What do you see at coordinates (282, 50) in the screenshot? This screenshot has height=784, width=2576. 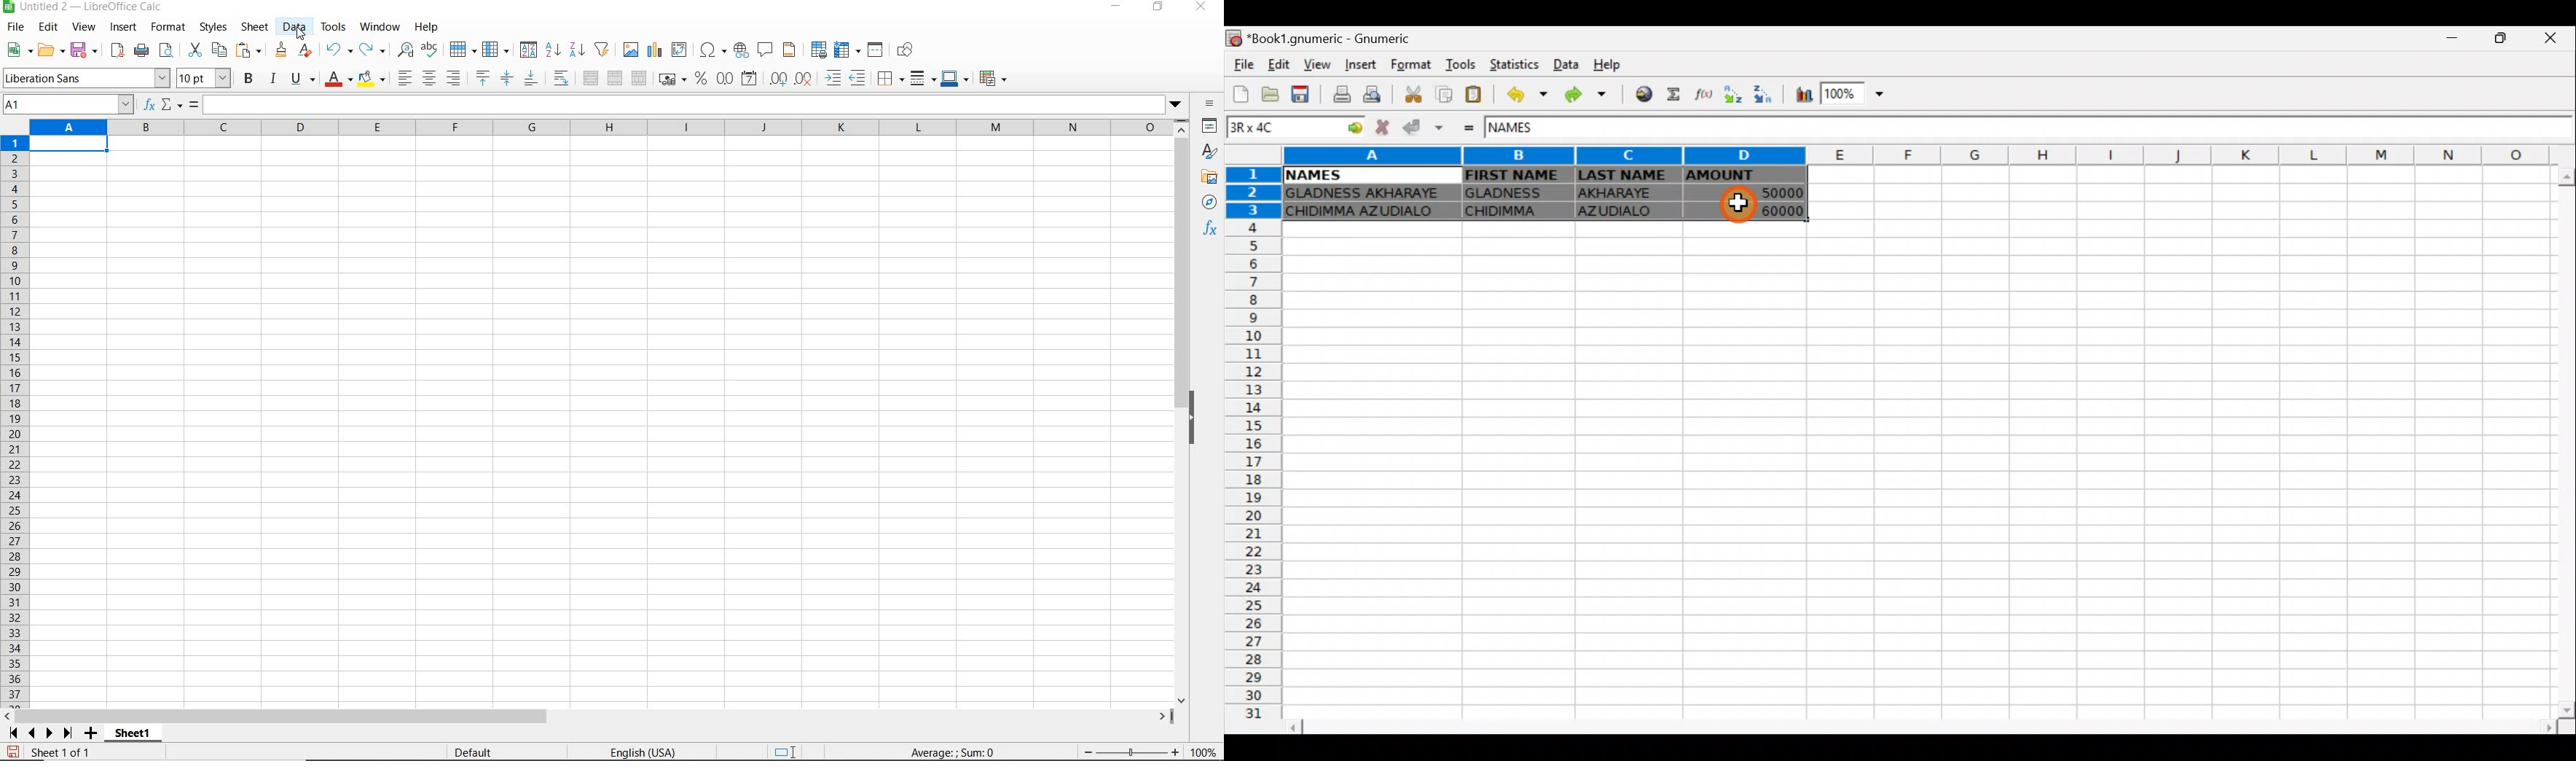 I see `clone formatting` at bounding box center [282, 50].